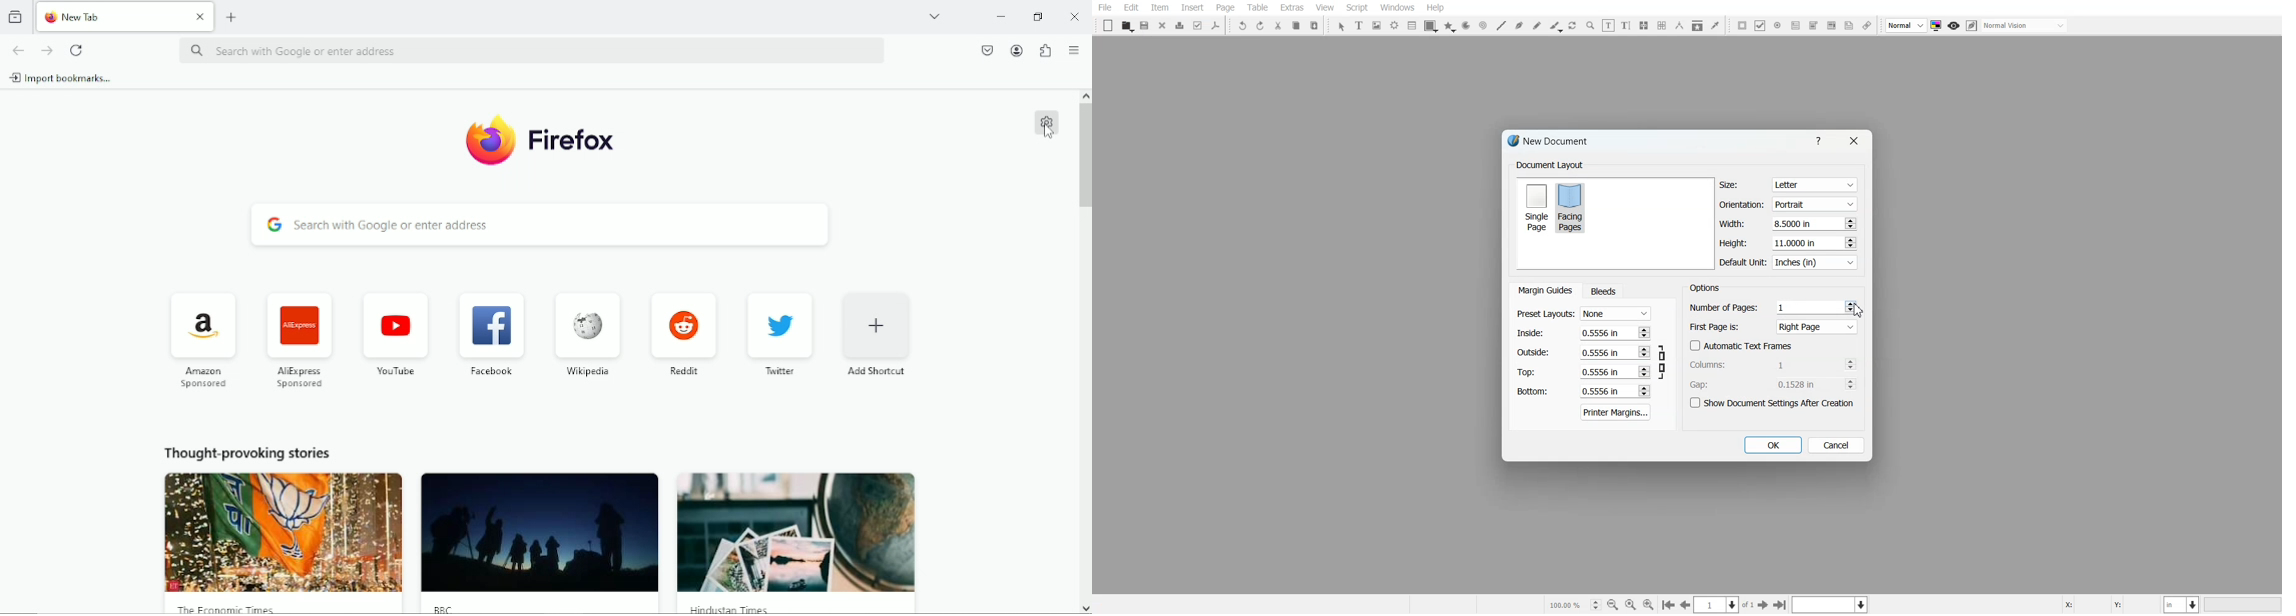 This screenshot has width=2296, height=616. I want to click on Insert, so click(1192, 7).